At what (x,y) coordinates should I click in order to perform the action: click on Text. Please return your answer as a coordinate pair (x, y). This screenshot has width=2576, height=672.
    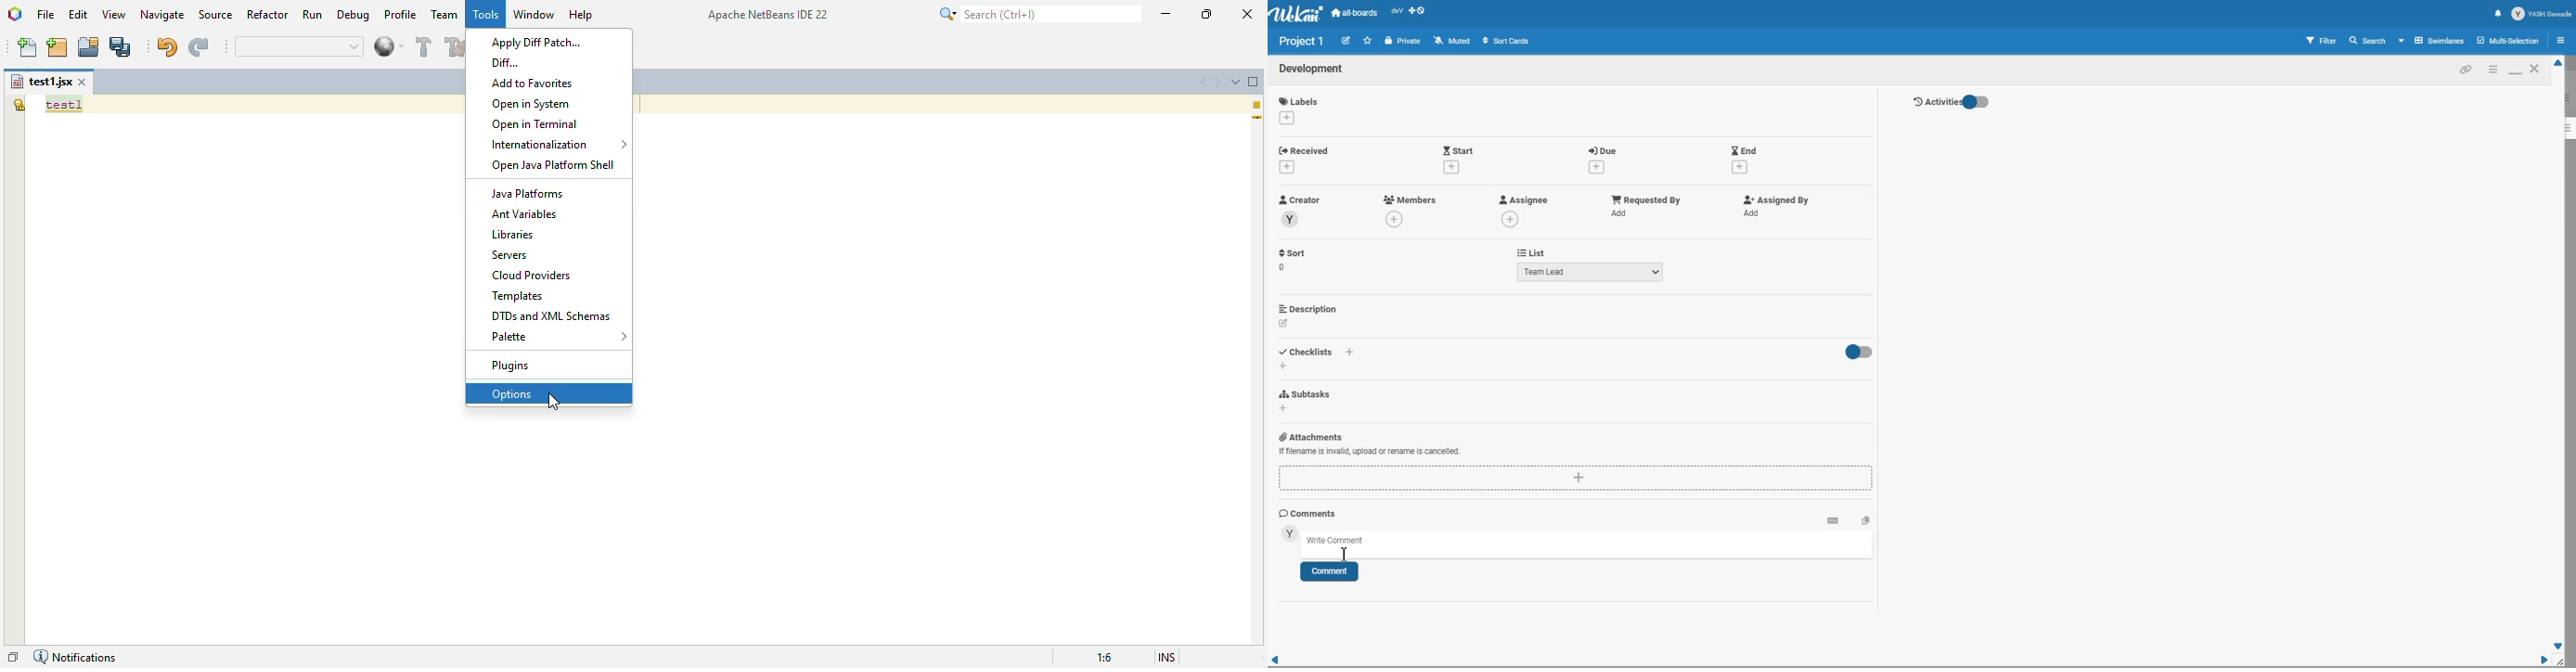
    Looking at the image, I should click on (1312, 70).